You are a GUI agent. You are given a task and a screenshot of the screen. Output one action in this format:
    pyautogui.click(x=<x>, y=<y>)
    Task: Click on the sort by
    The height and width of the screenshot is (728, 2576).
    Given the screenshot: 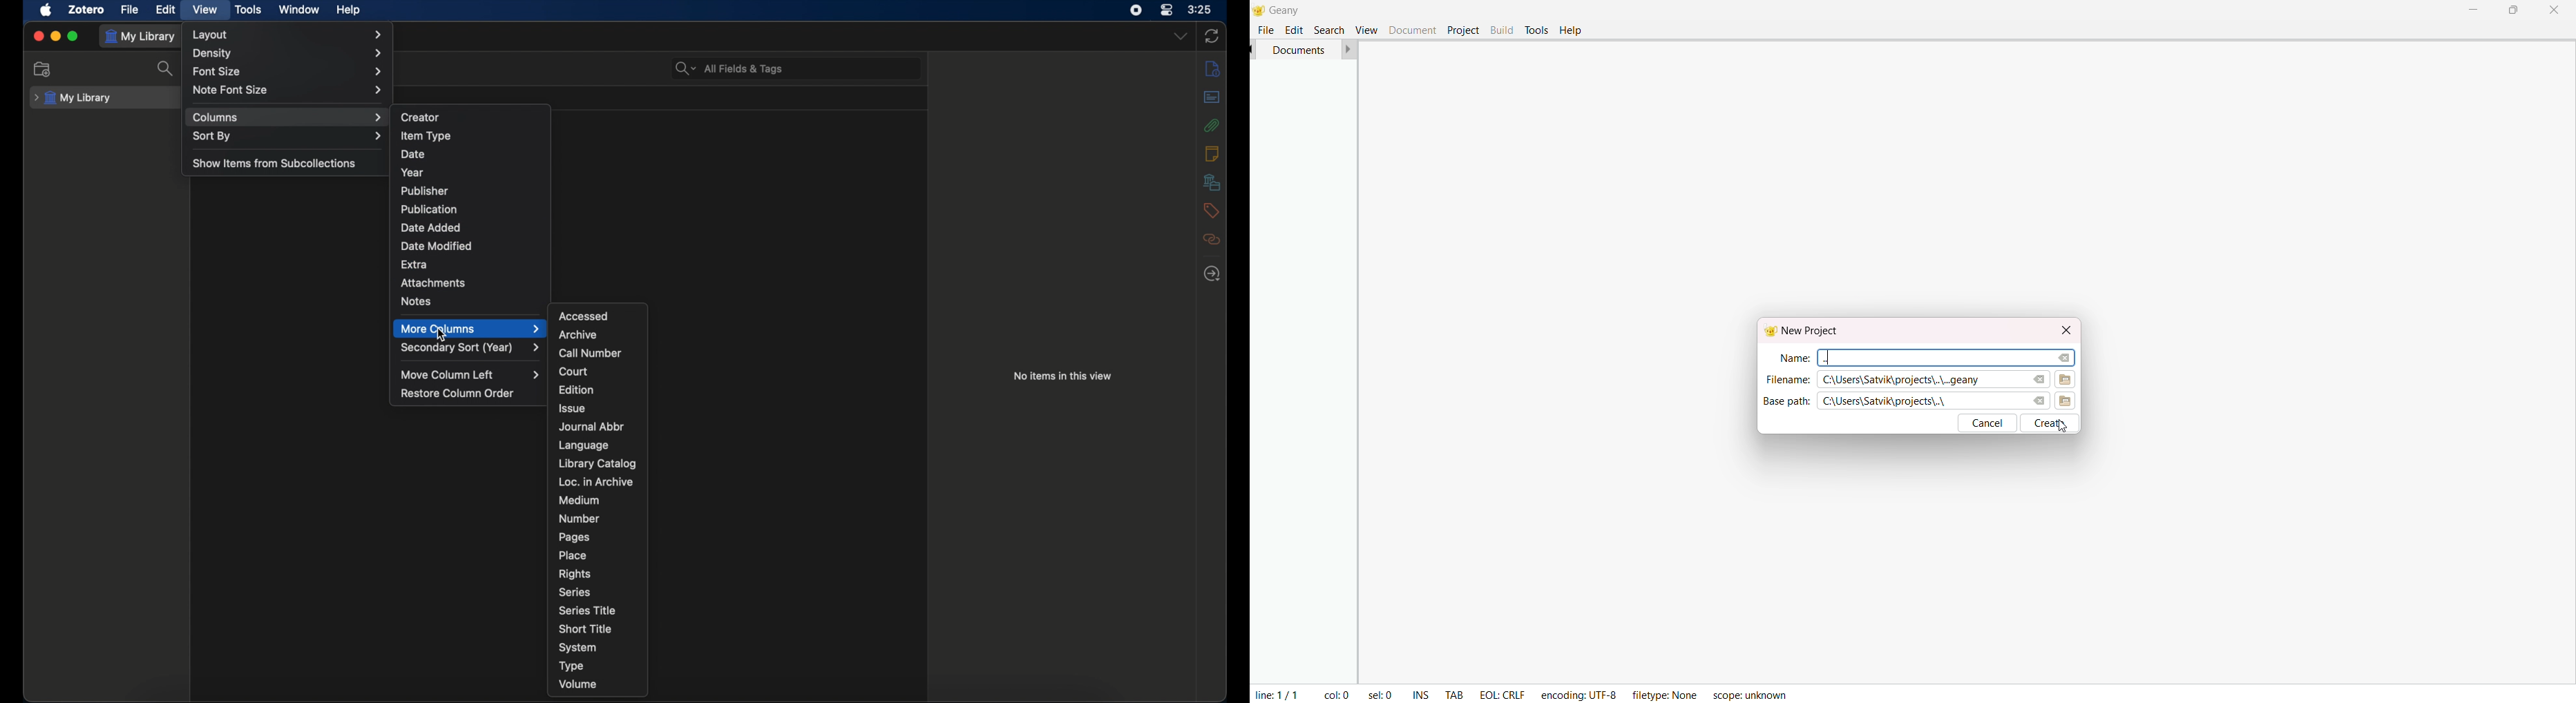 What is the action you would take?
    pyautogui.click(x=288, y=137)
    